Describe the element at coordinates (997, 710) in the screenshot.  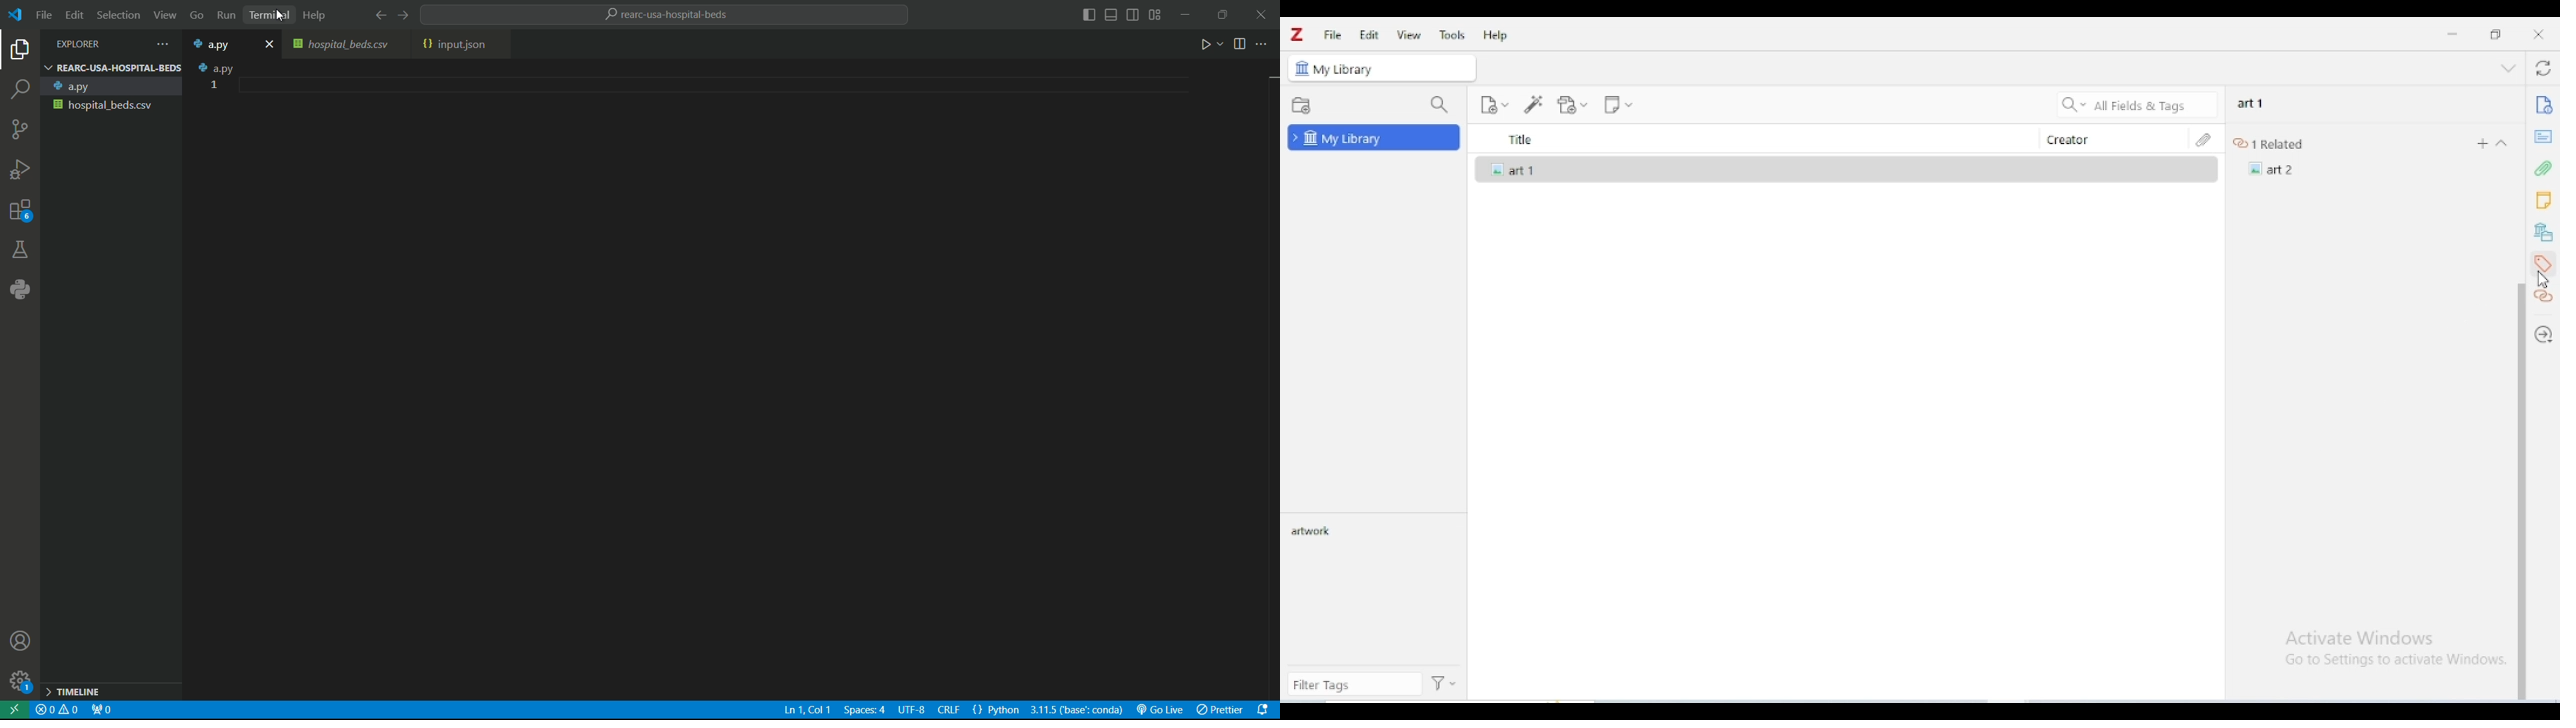
I see `select language mode` at that location.